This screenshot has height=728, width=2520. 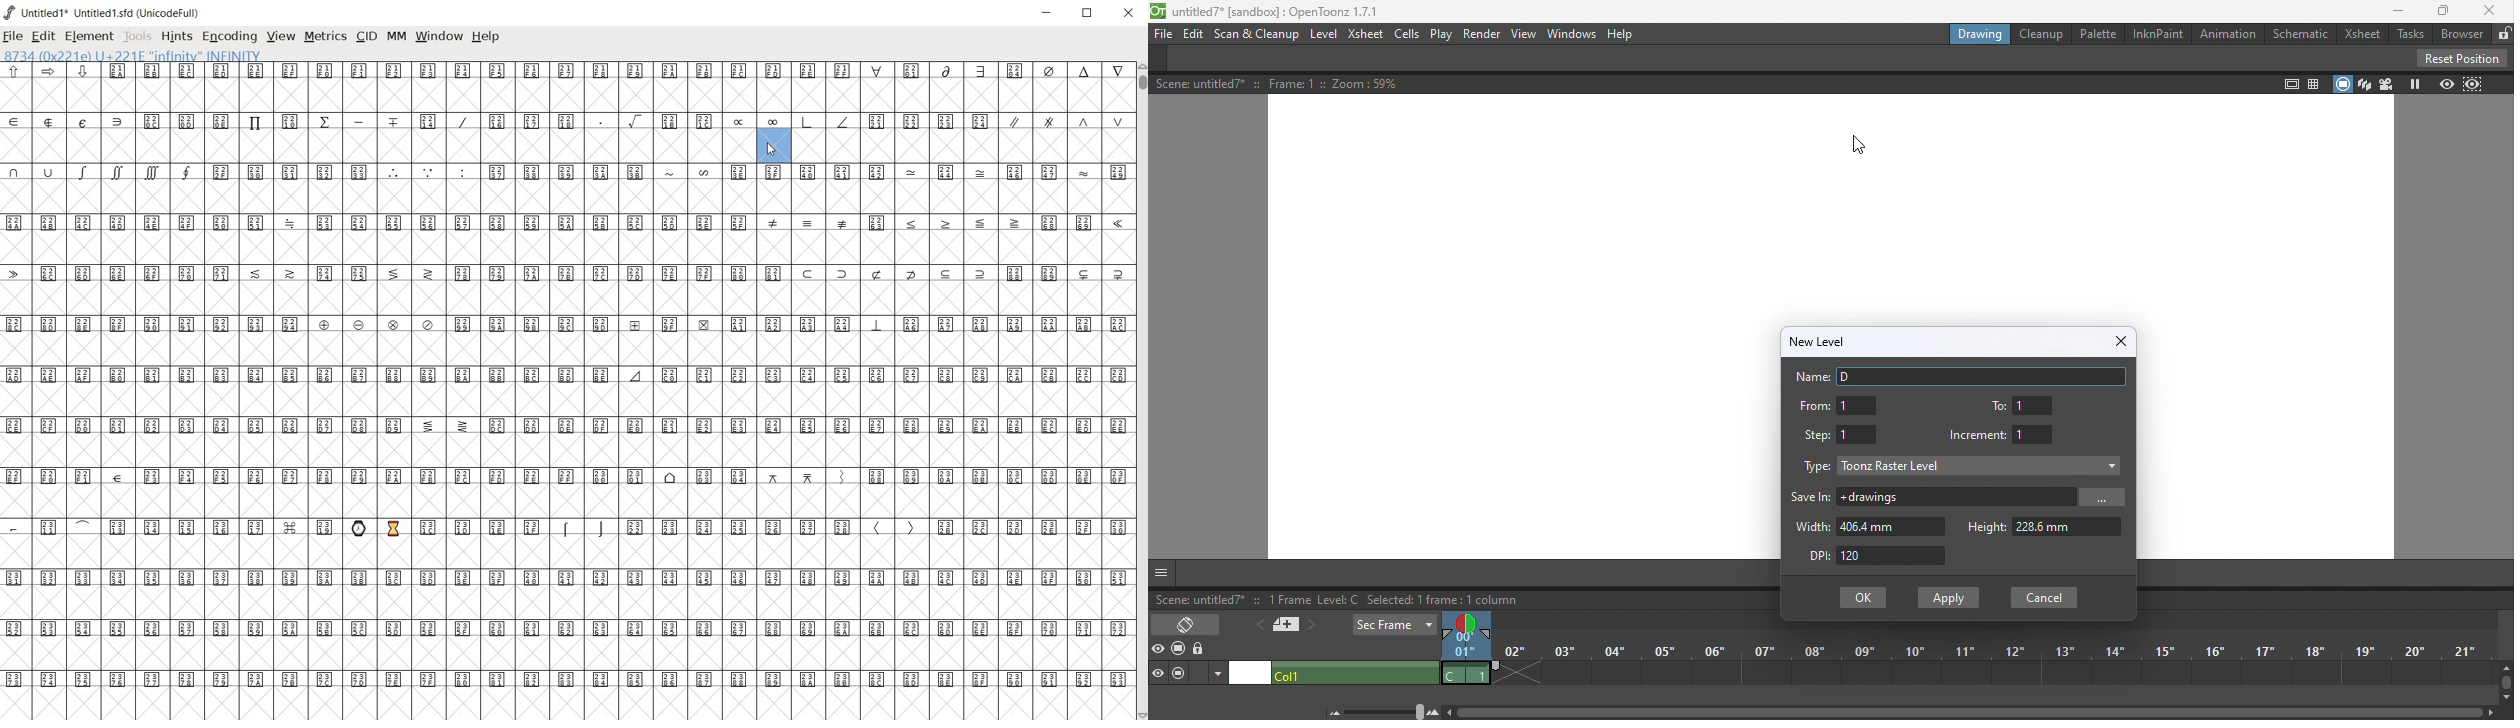 I want to click on Unicode code points, so click(x=567, y=578).